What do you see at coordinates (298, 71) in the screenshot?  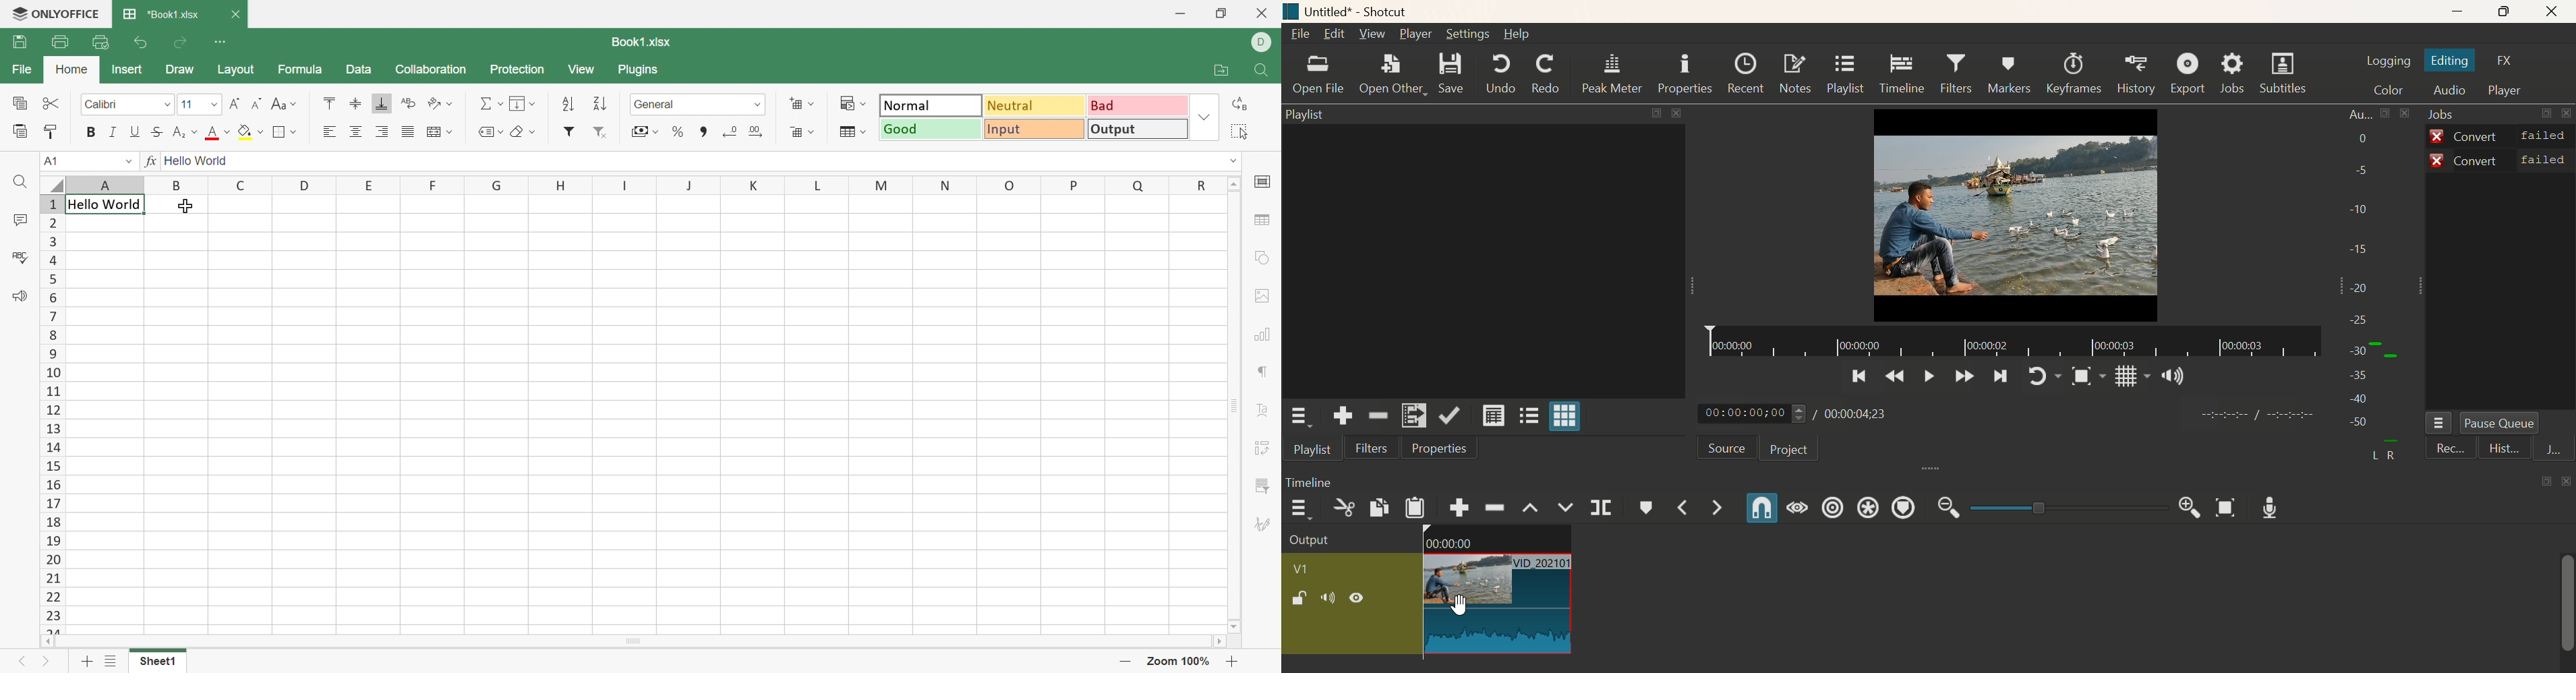 I see `Formula` at bounding box center [298, 71].